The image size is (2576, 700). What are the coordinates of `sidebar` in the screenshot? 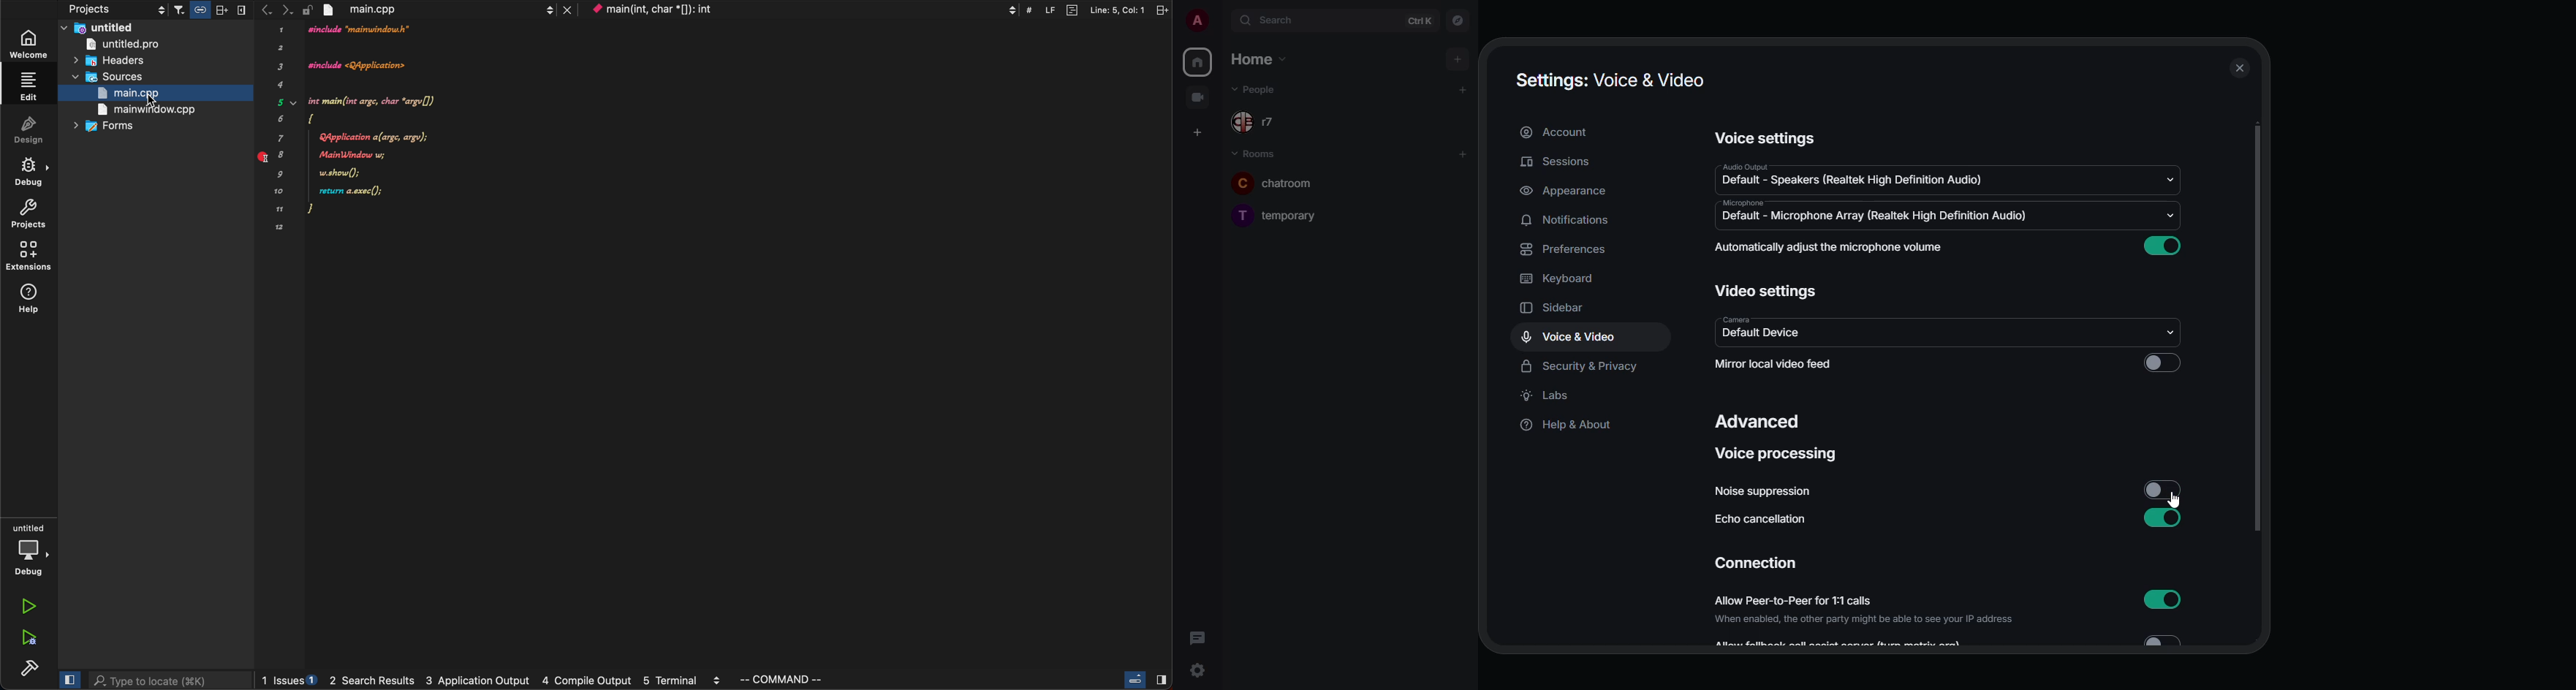 It's located at (1560, 306).